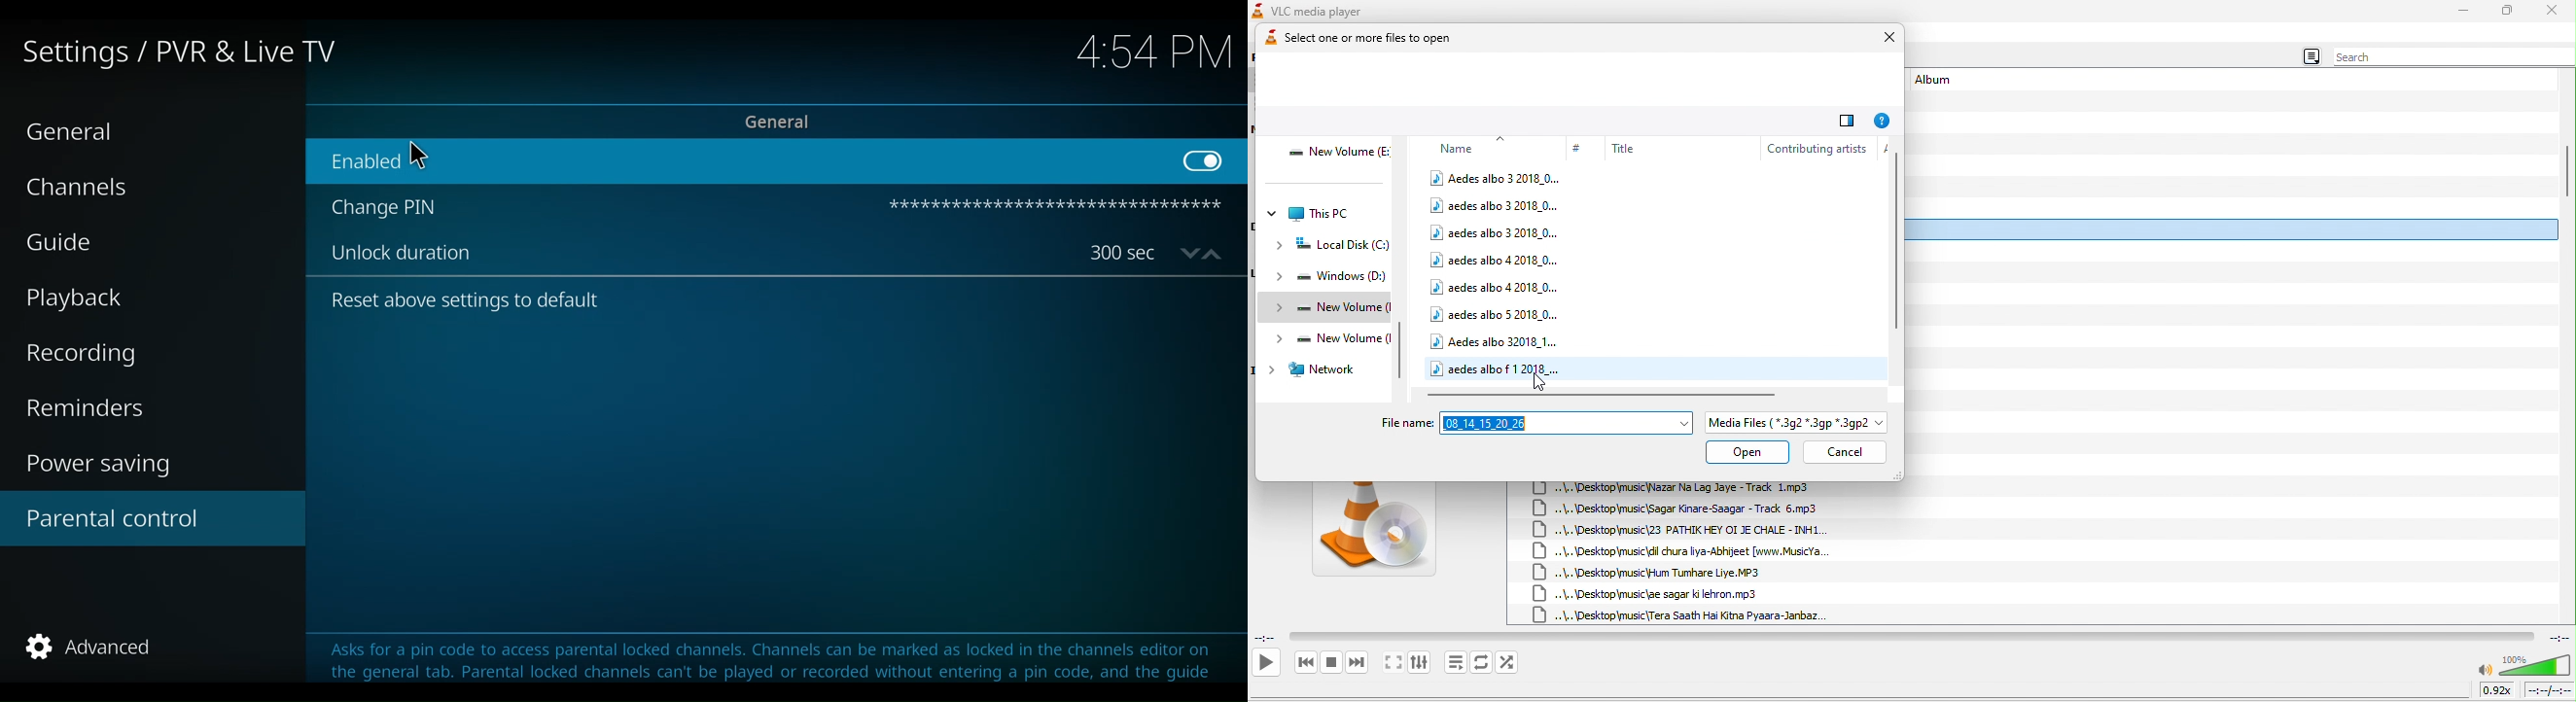 This screenshot has height=728, width=2576. What do you see at coordinates (178, 53) in the screenshot?
I see `Settings/PVR & Live TV` at bounding box center [178, 53].